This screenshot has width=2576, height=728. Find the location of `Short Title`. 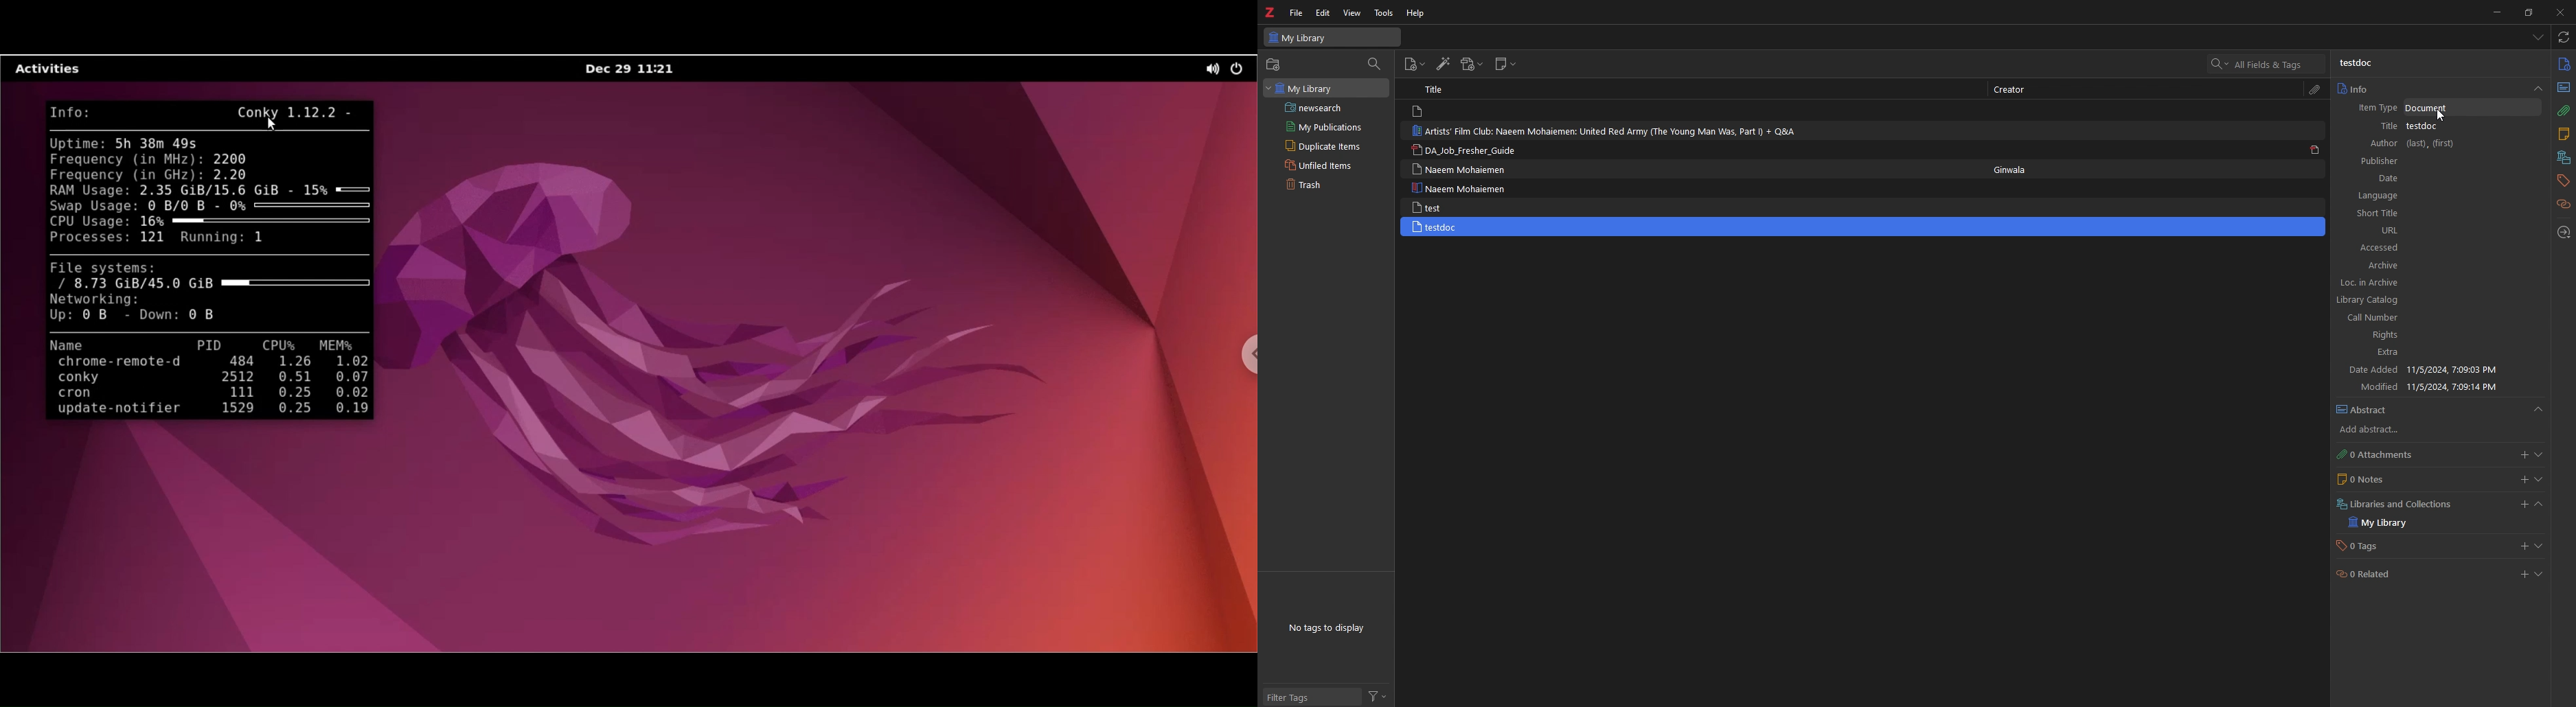

Short Title is located at coordinates (2435, 213).